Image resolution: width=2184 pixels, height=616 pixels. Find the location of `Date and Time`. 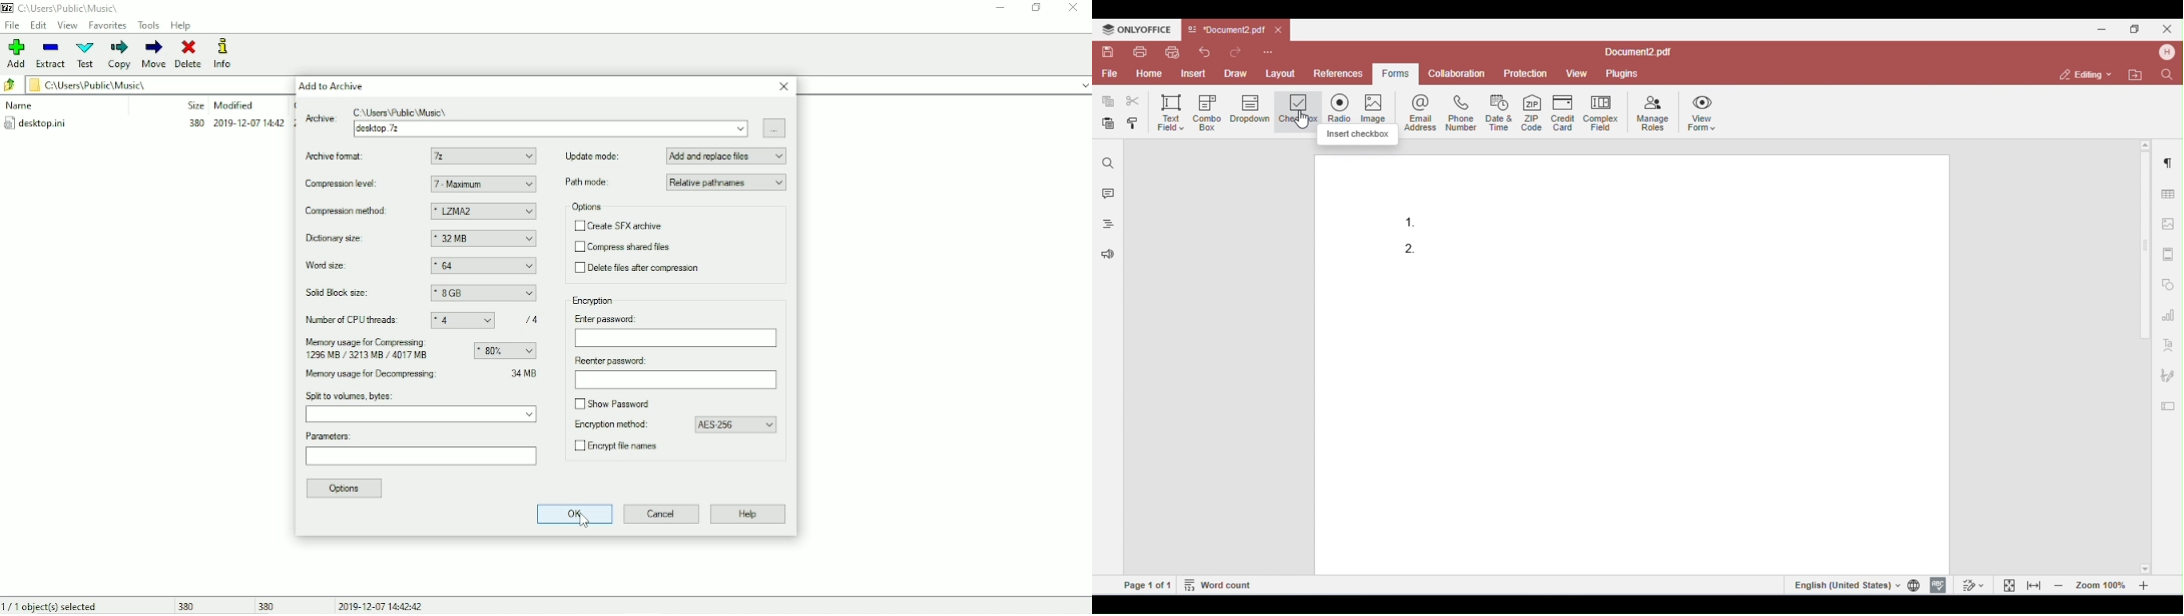

Date and Time is located at coordinates (382, 605).